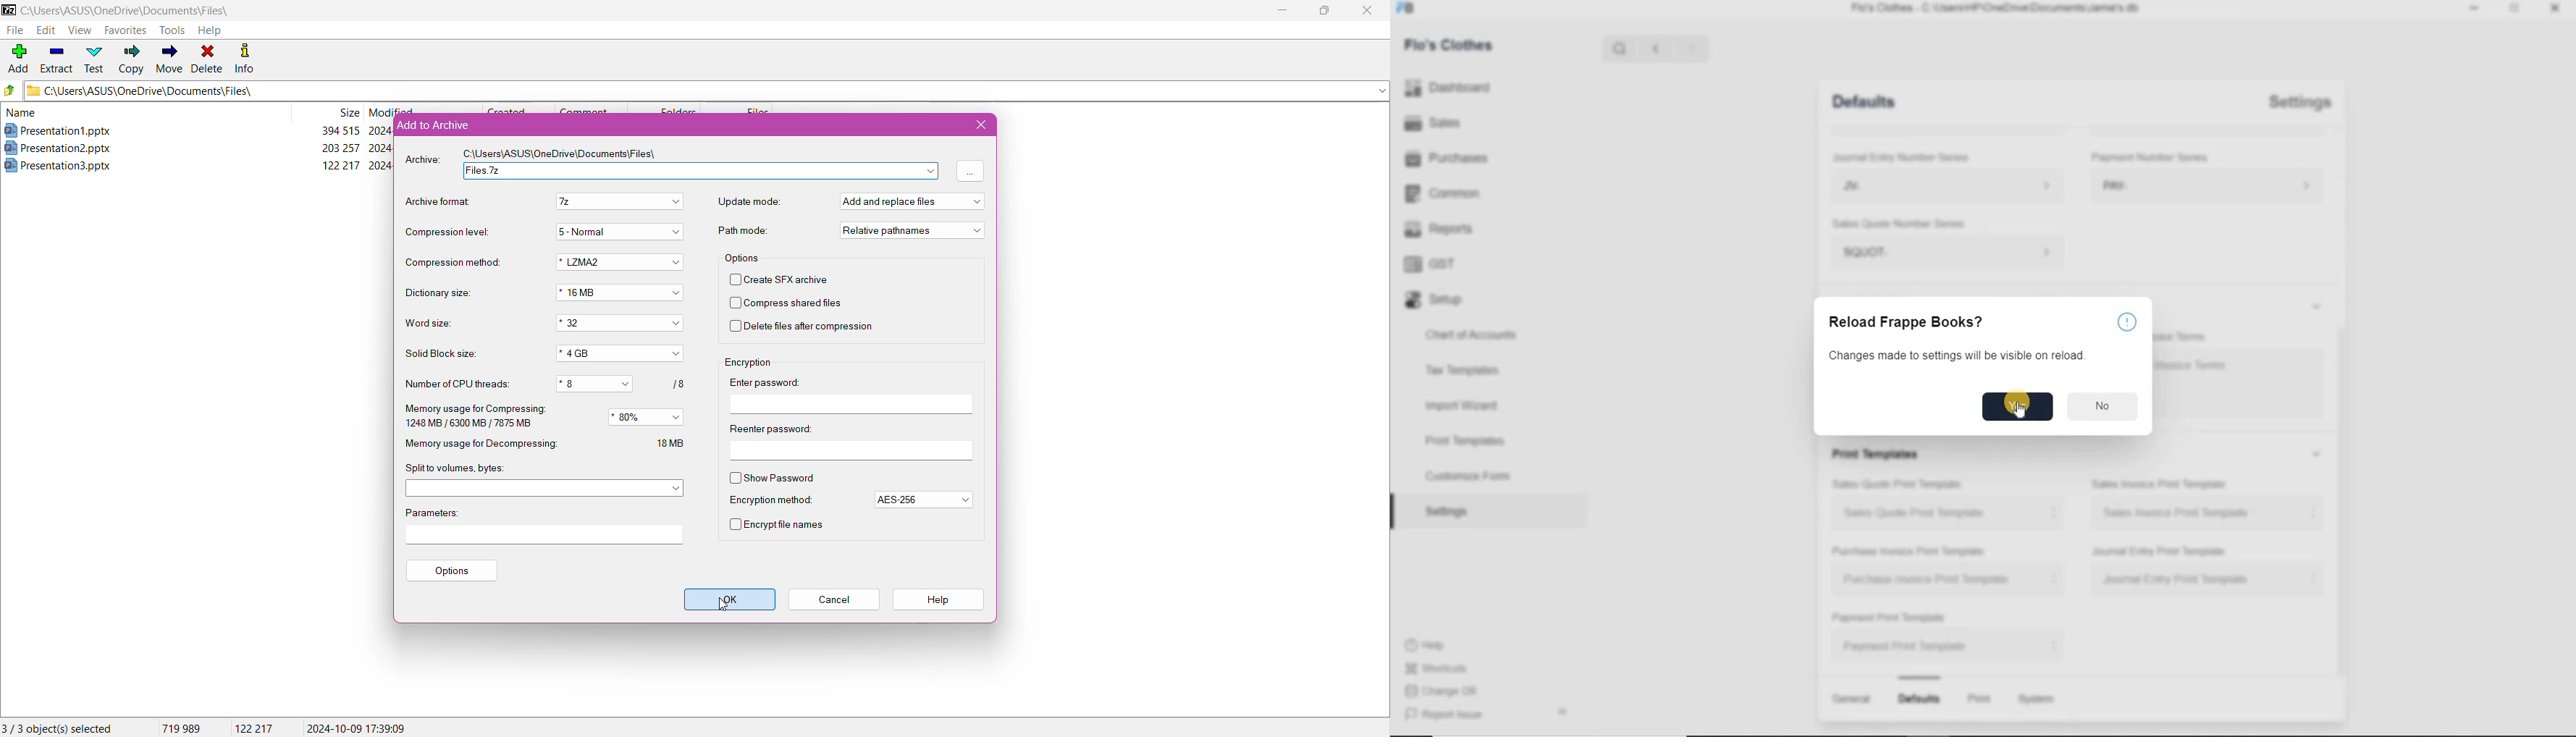 The width and height of the screenshot is (2576, 756). Describe the element at coordinates (1281, 11) in the screenshot. I see `Minimize` at that location.